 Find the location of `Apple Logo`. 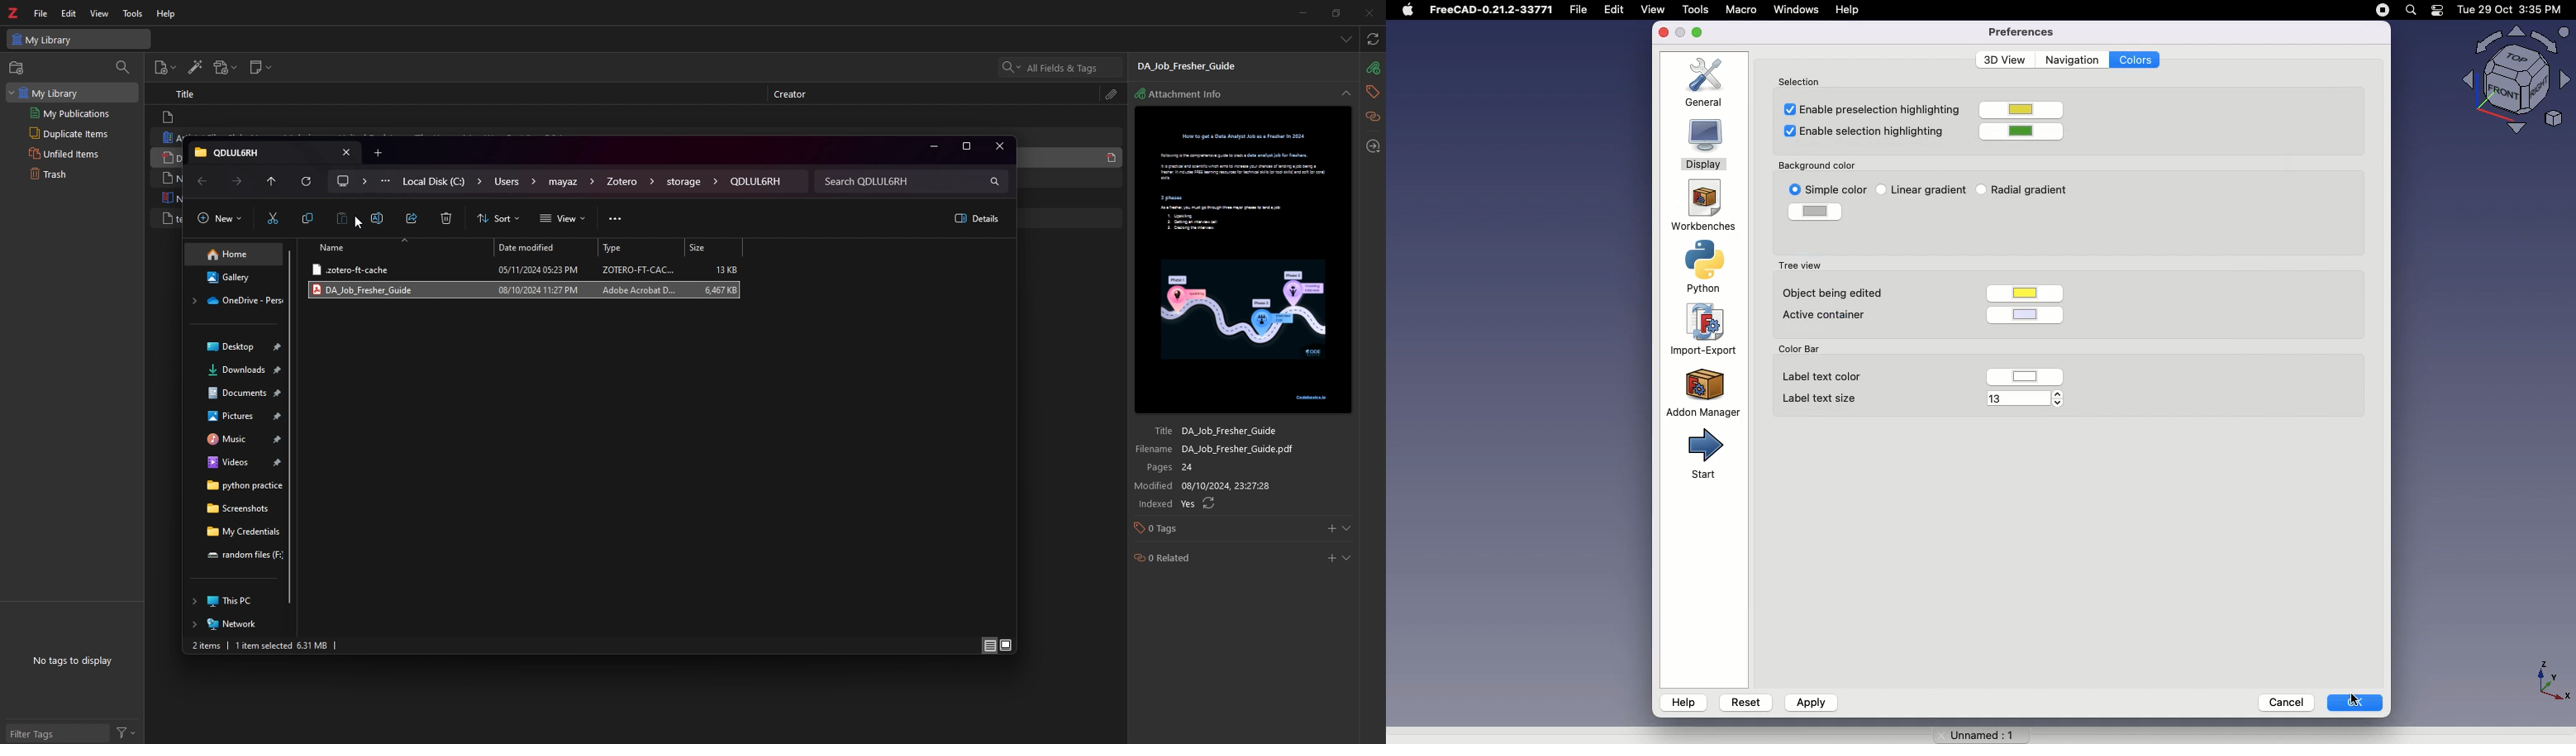

Apple Logo is located at coordinates (1407, 10).